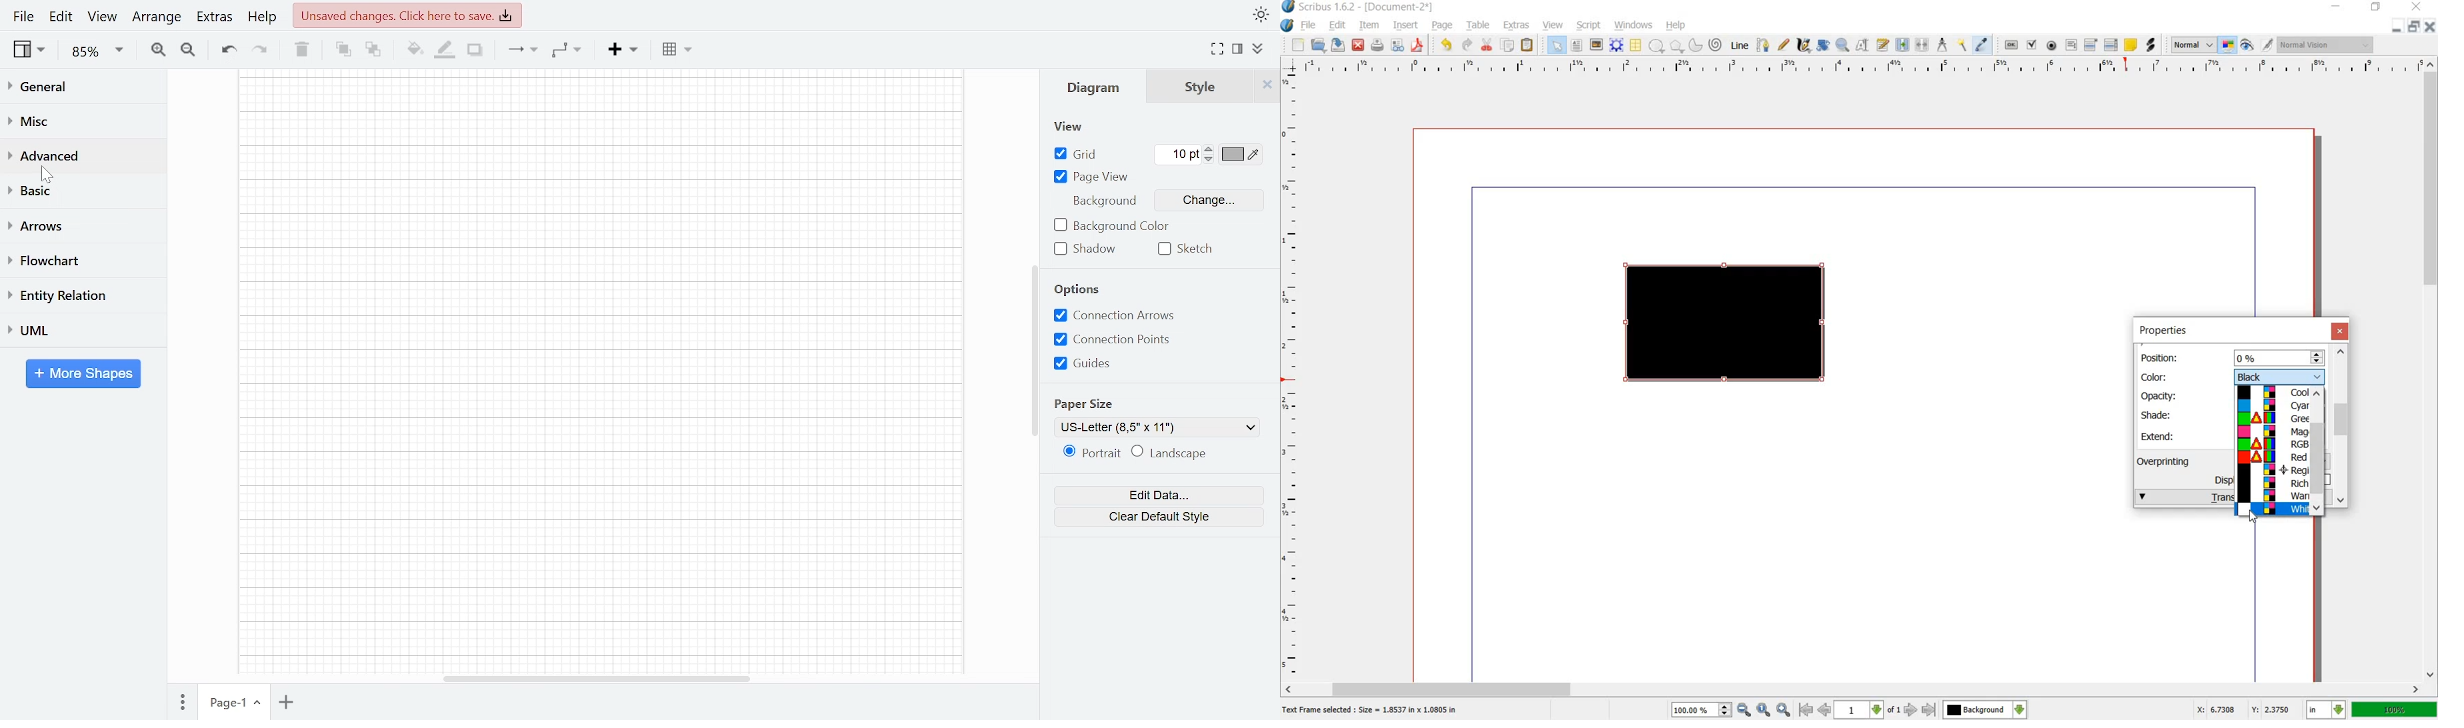  What do you see at coordinates (2243, 709) in the screenshot?
I see `X: 6.7308 Y: 2.3750` at bounding box center [2243, 709].